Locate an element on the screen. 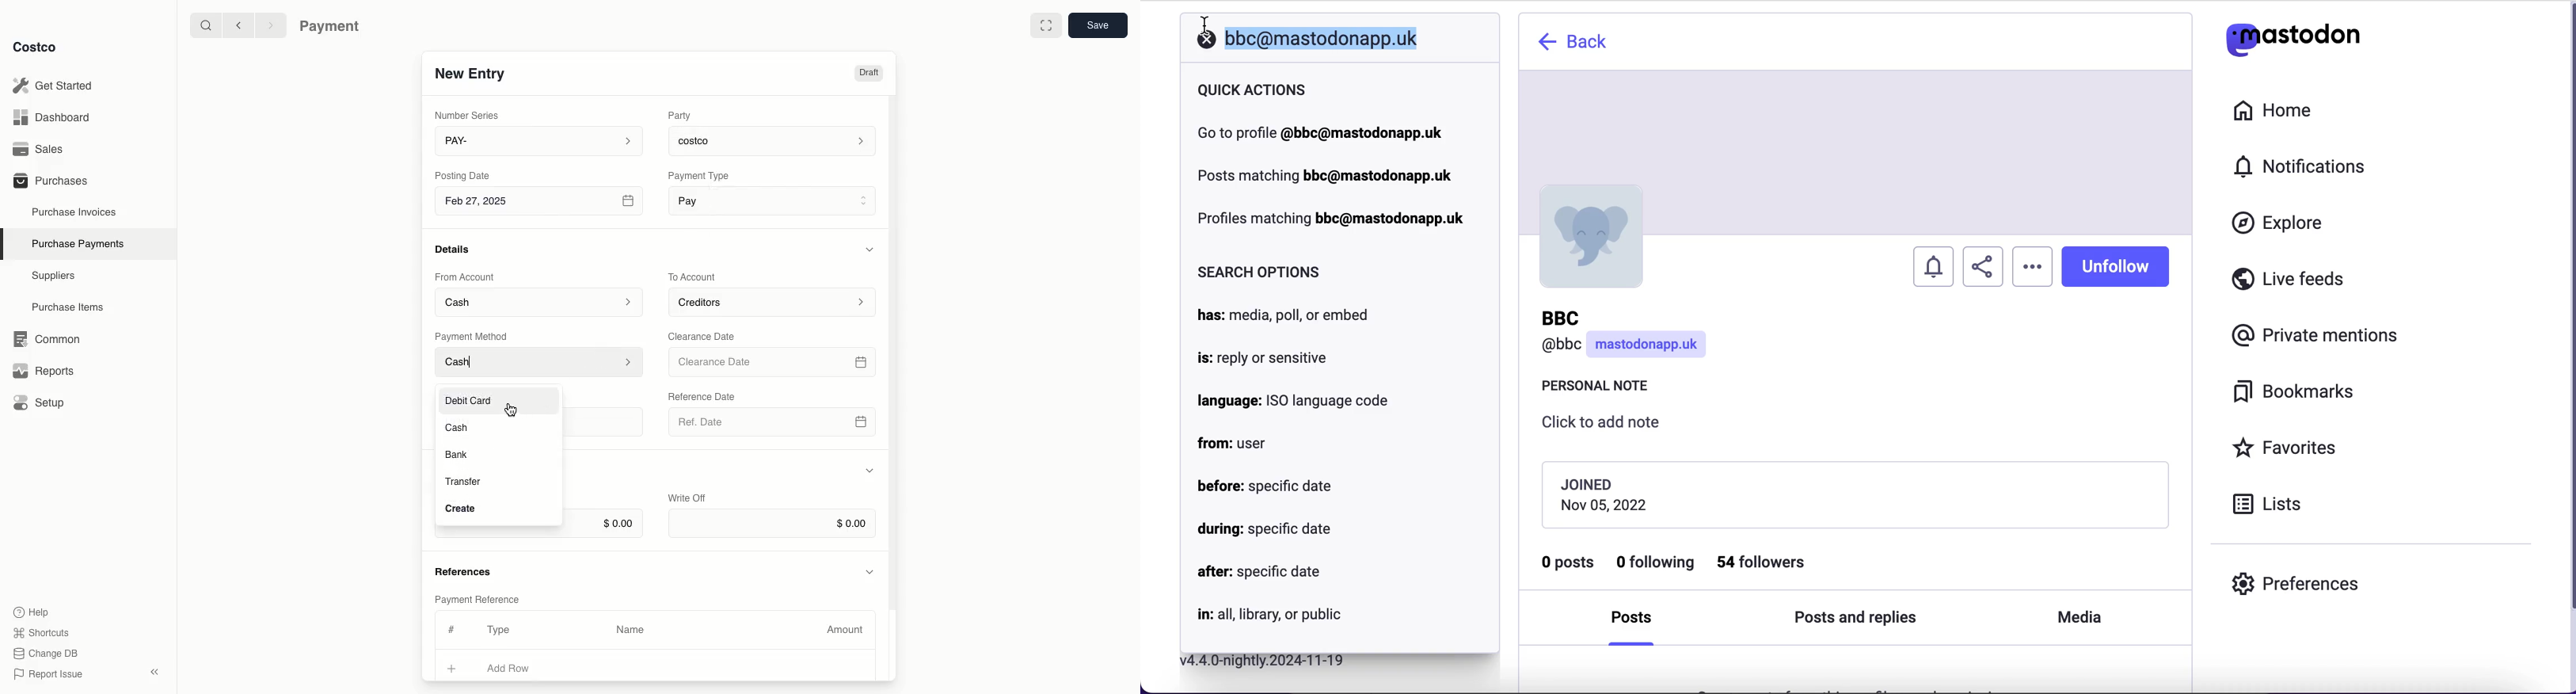 The height and width of the screenshot is (700, 2576). options is located at coordinates (2032, 267).